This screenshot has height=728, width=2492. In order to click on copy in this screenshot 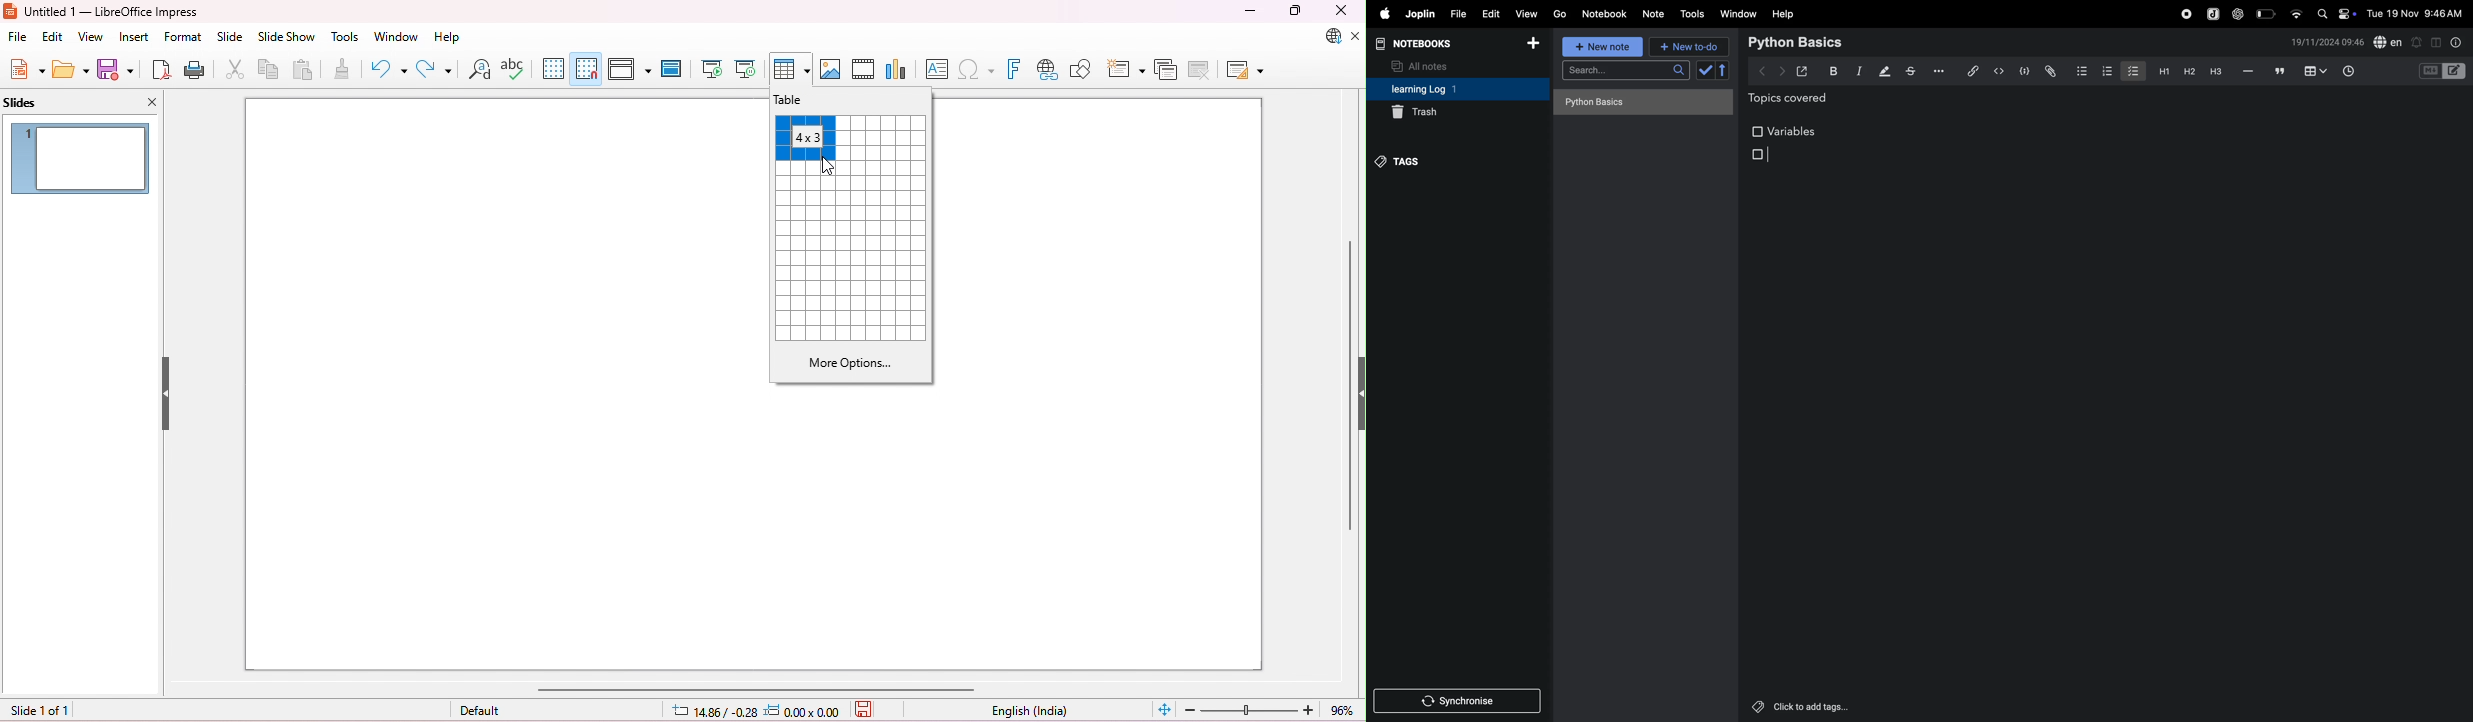, I will do `click(270, 71)`.